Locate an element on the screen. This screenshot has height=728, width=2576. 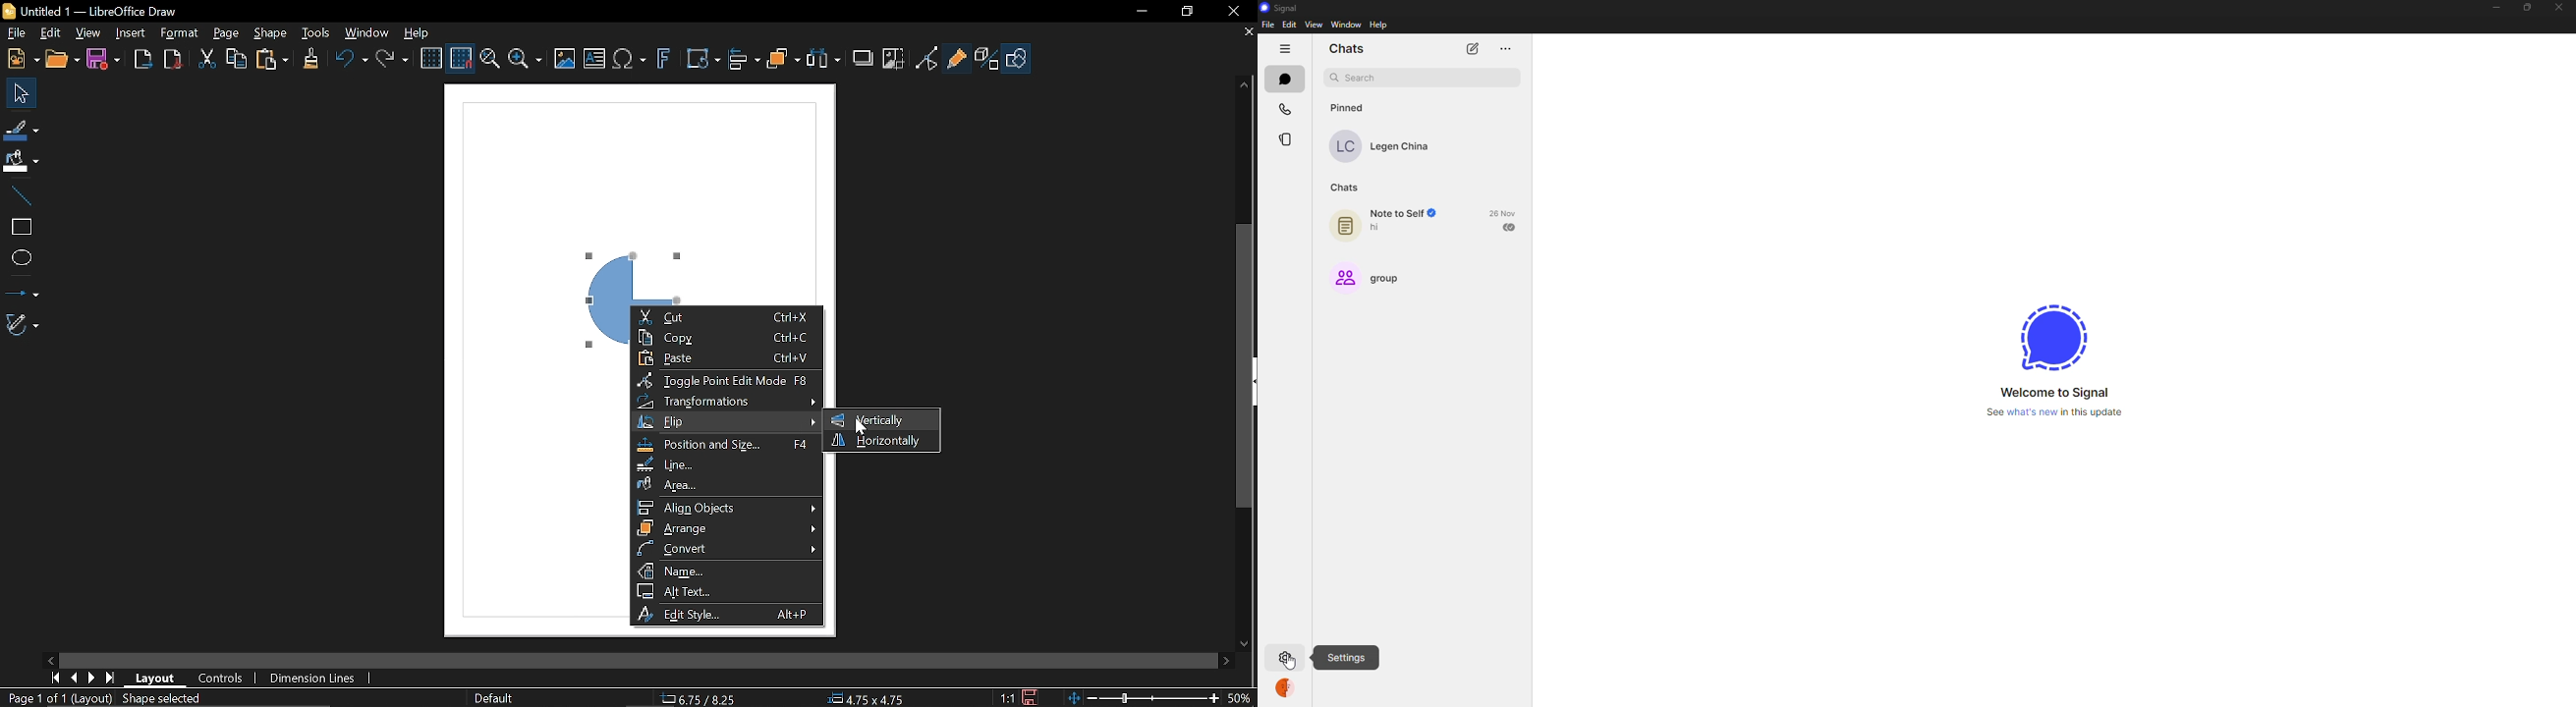
chats is located at coordinates (1284, 79).